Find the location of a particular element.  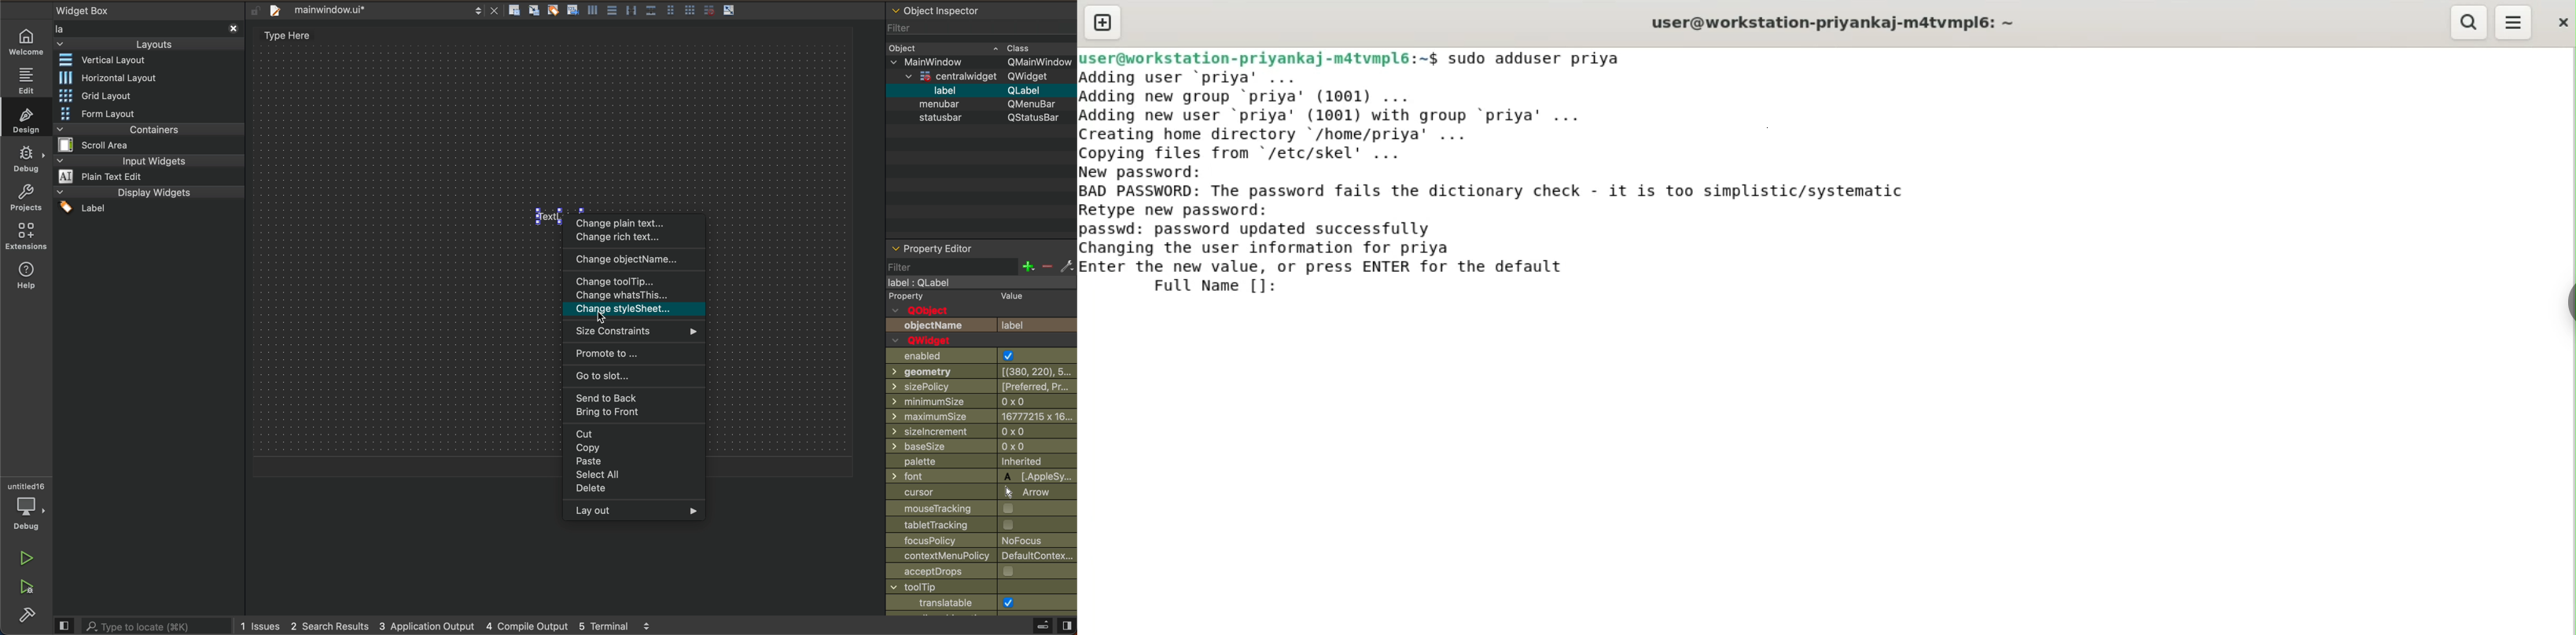

issues is located at coordinates (262, 626).